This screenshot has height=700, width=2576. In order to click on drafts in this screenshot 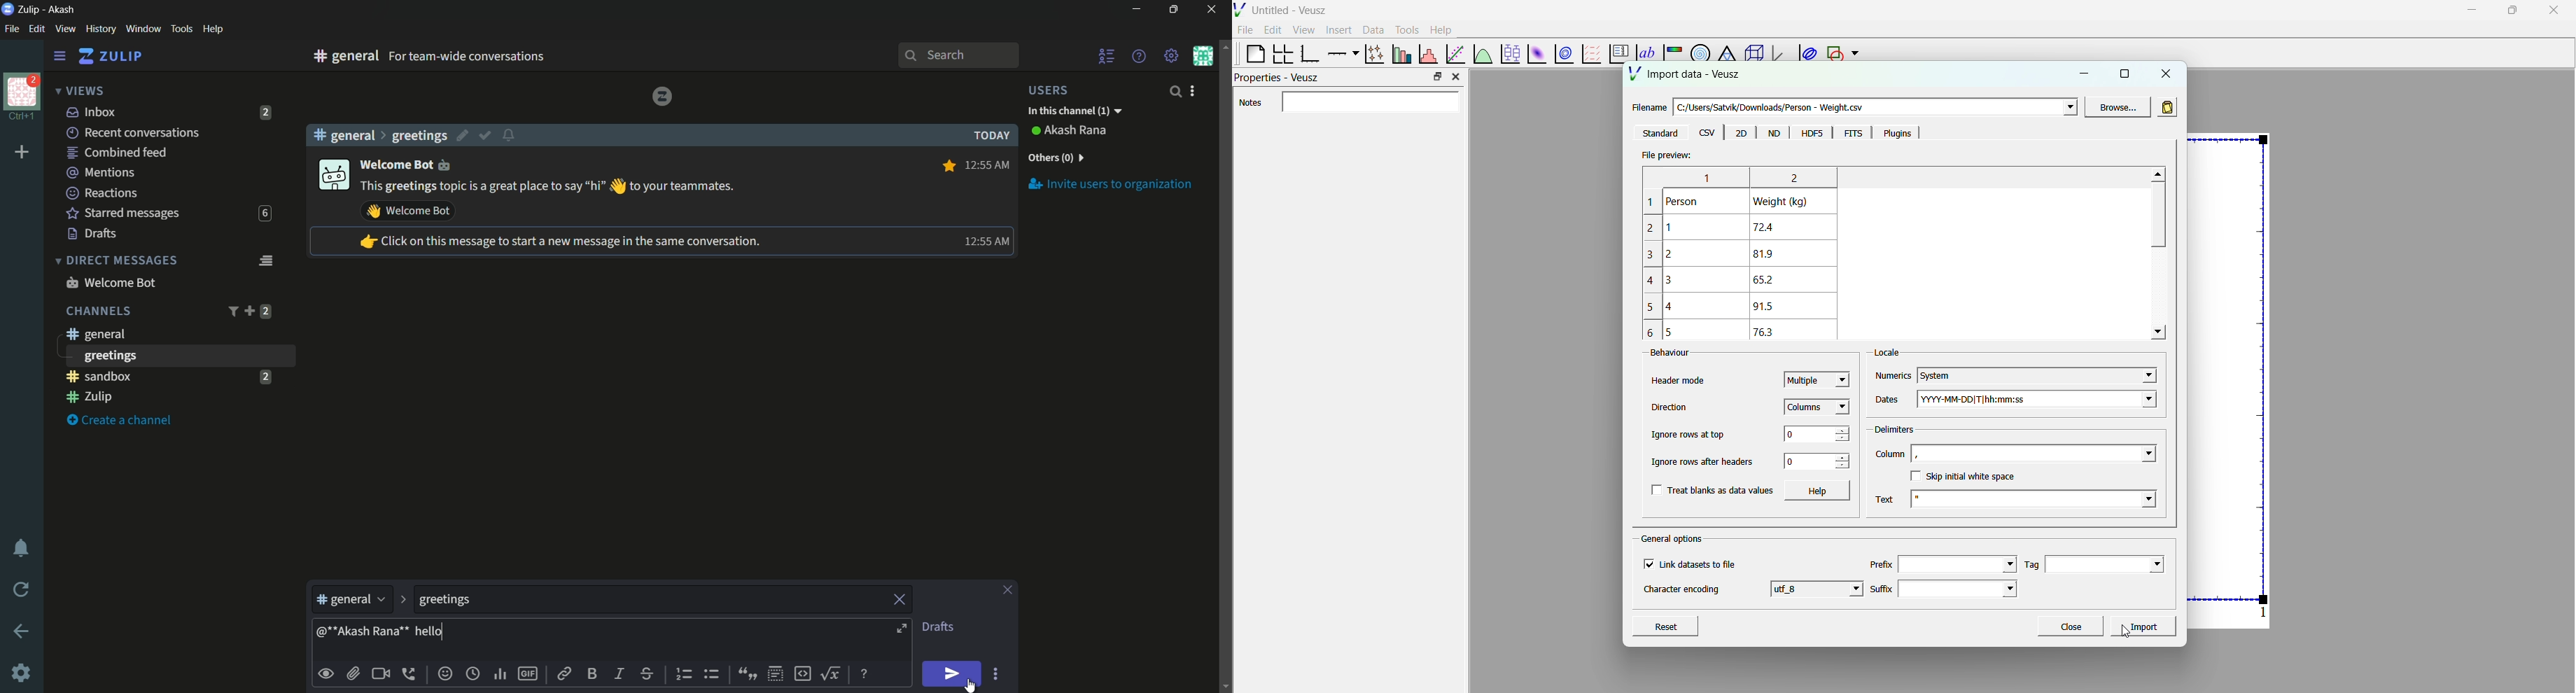, I will do `click(92, 234)`.